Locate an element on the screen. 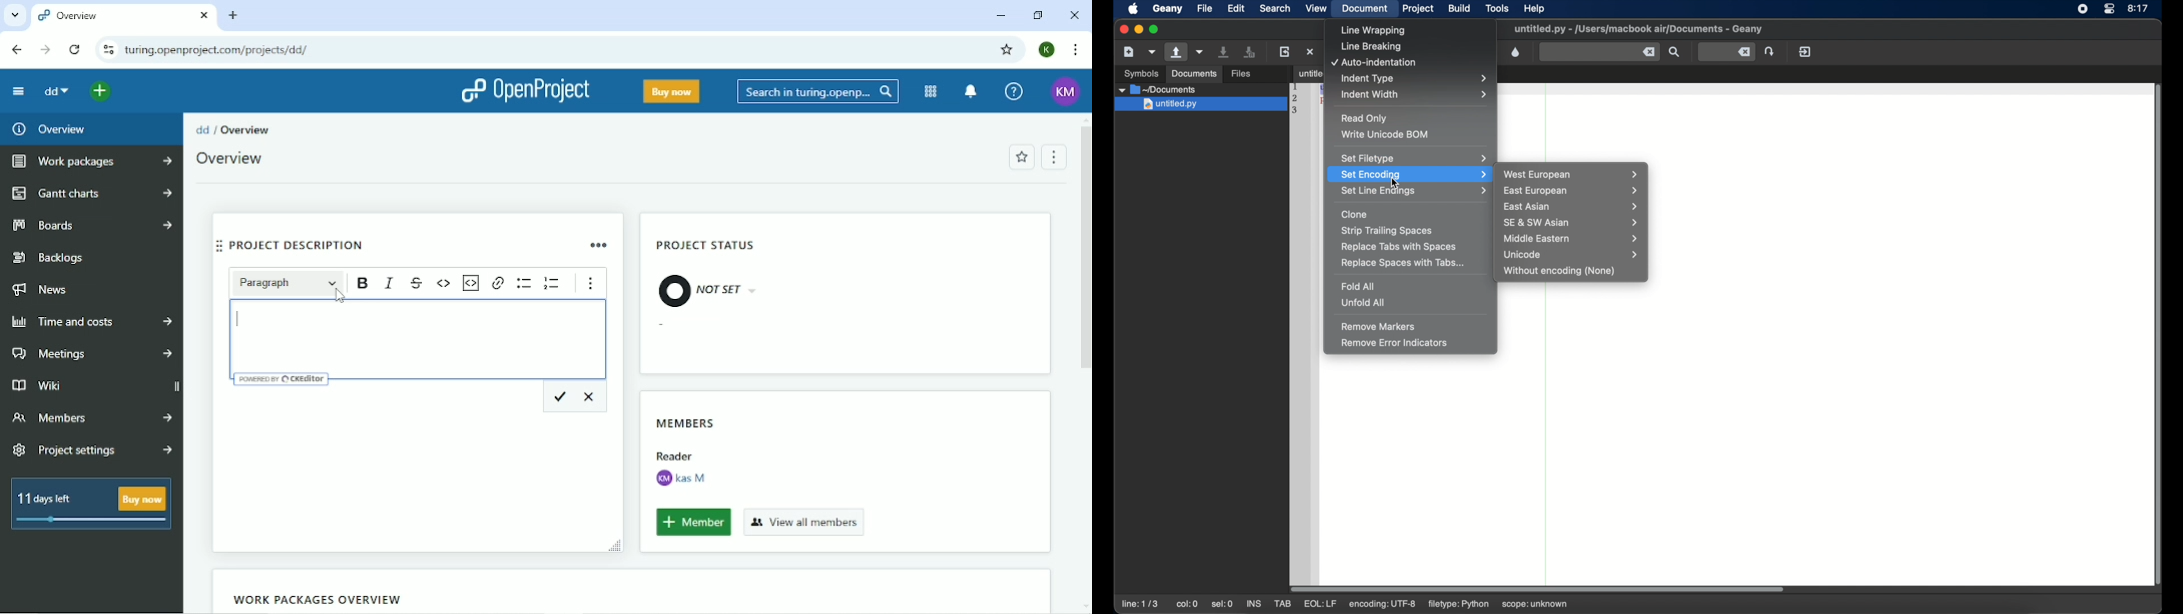 This screenshot has height=616, width=2184. Member is located at coordinates (693, 523).